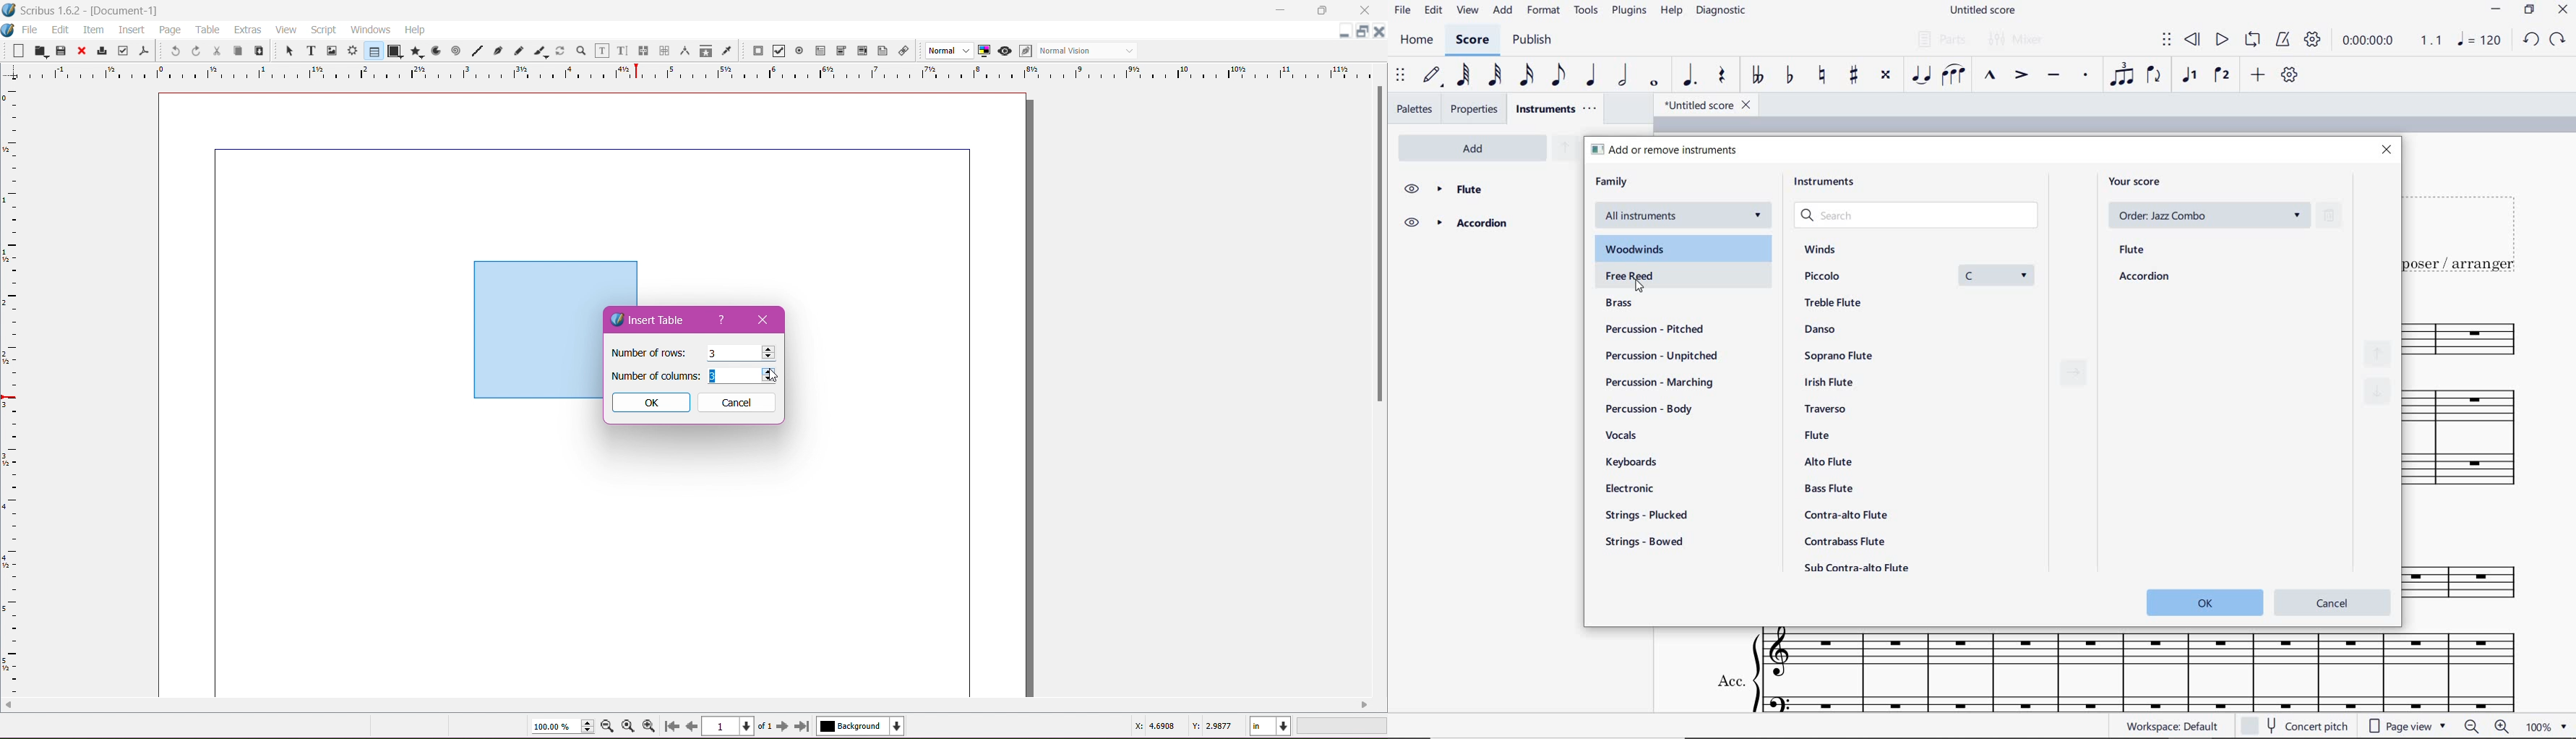 Image resolution: width=2576 pixels, height=756 pixels. Describe the element at coordinates (2562, 9) in the screenshot. I see `CLOSE` at that location.